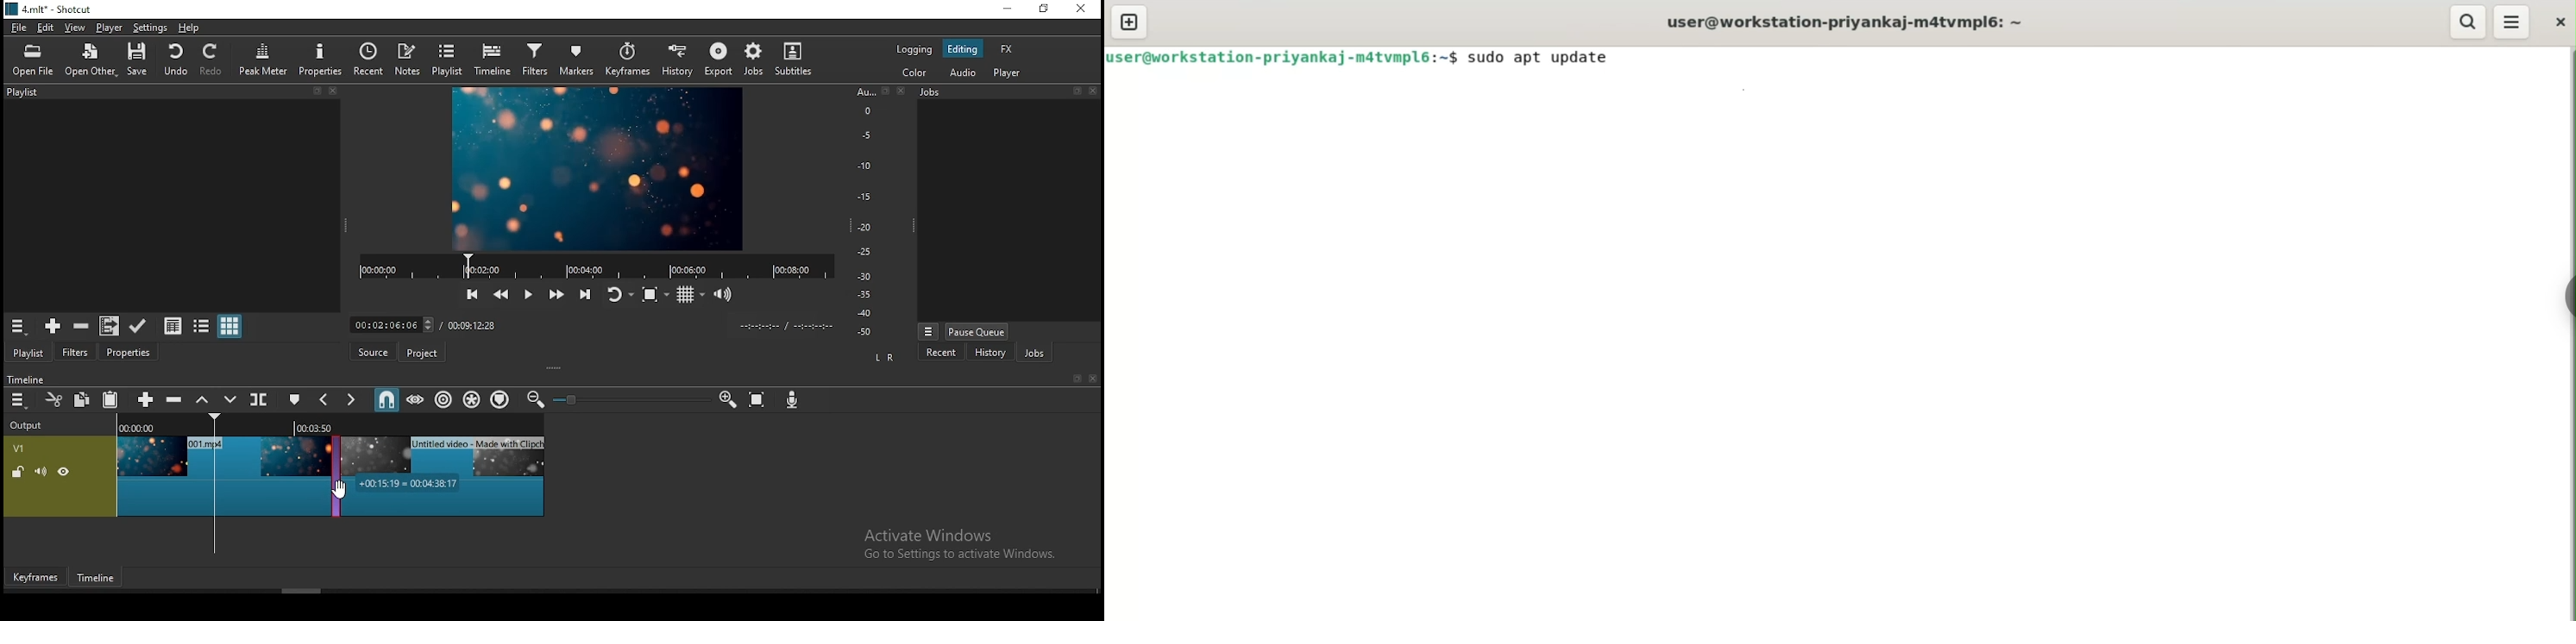 The image size is (2576, 644). Describe the element at coordinates (792, 400) in the screenshot. I see `record audio` at that location.